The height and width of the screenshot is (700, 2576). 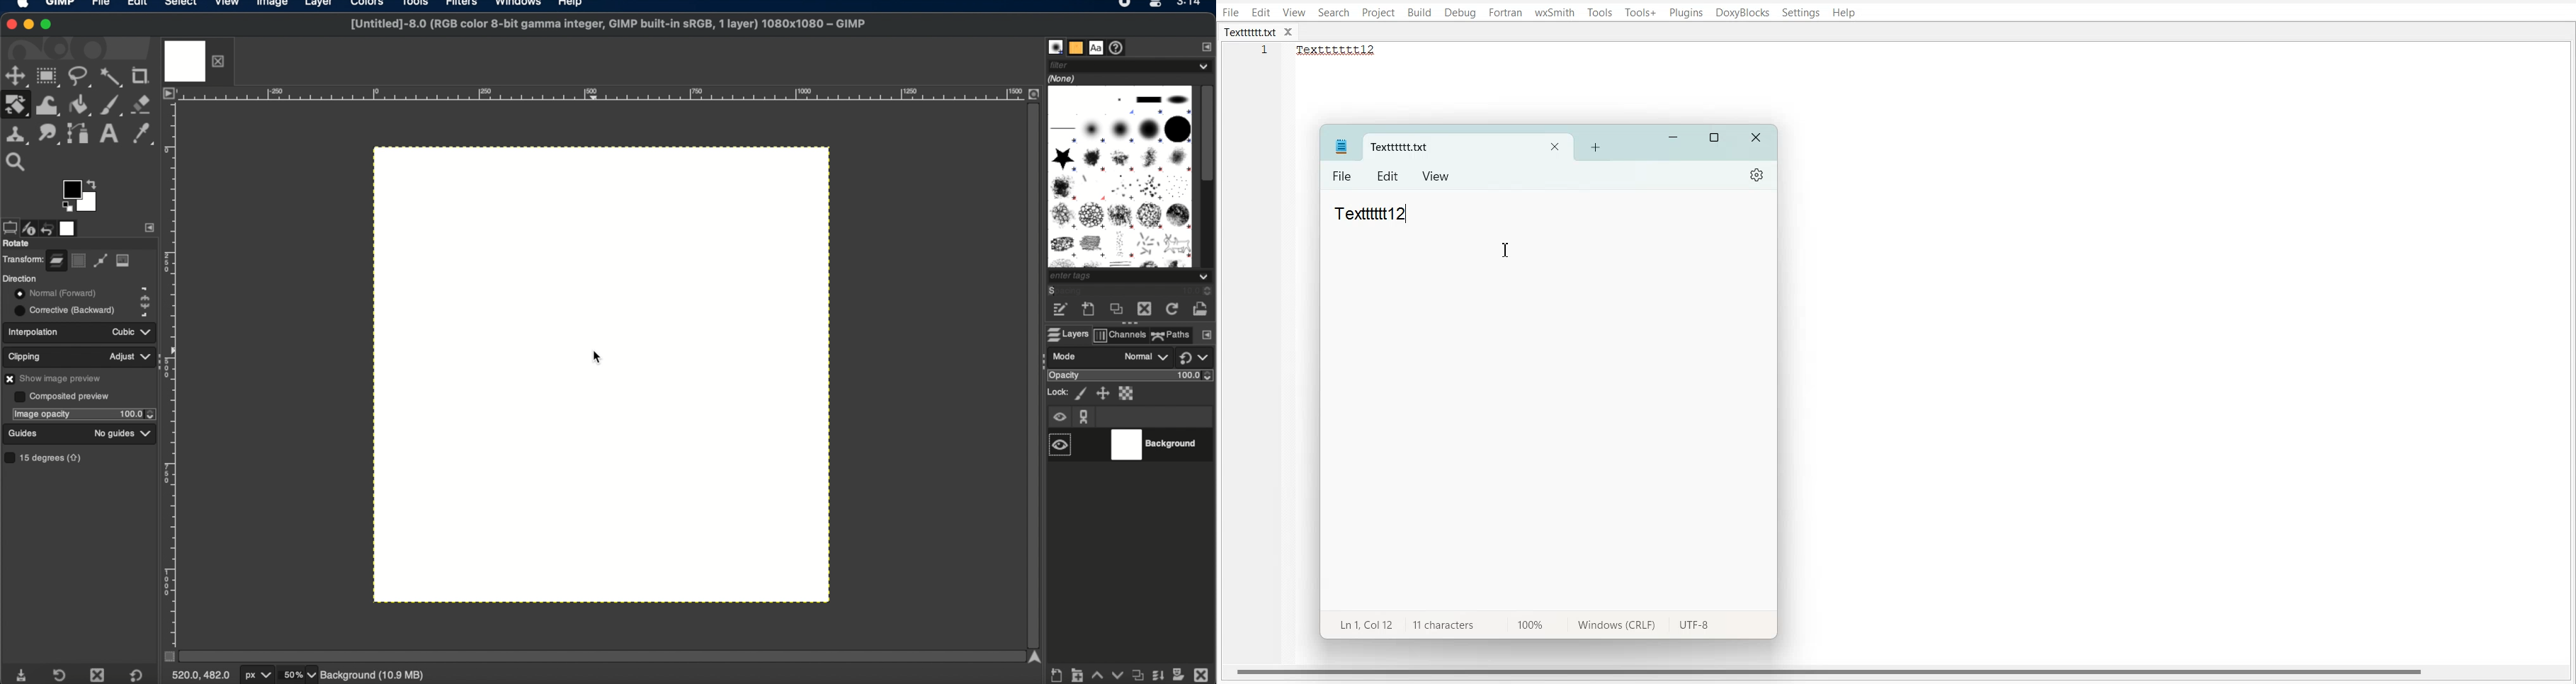 What do you see at coordinates (47, 104) in the screenshot?
I see `warp transform` at bounding box center [47, 104].